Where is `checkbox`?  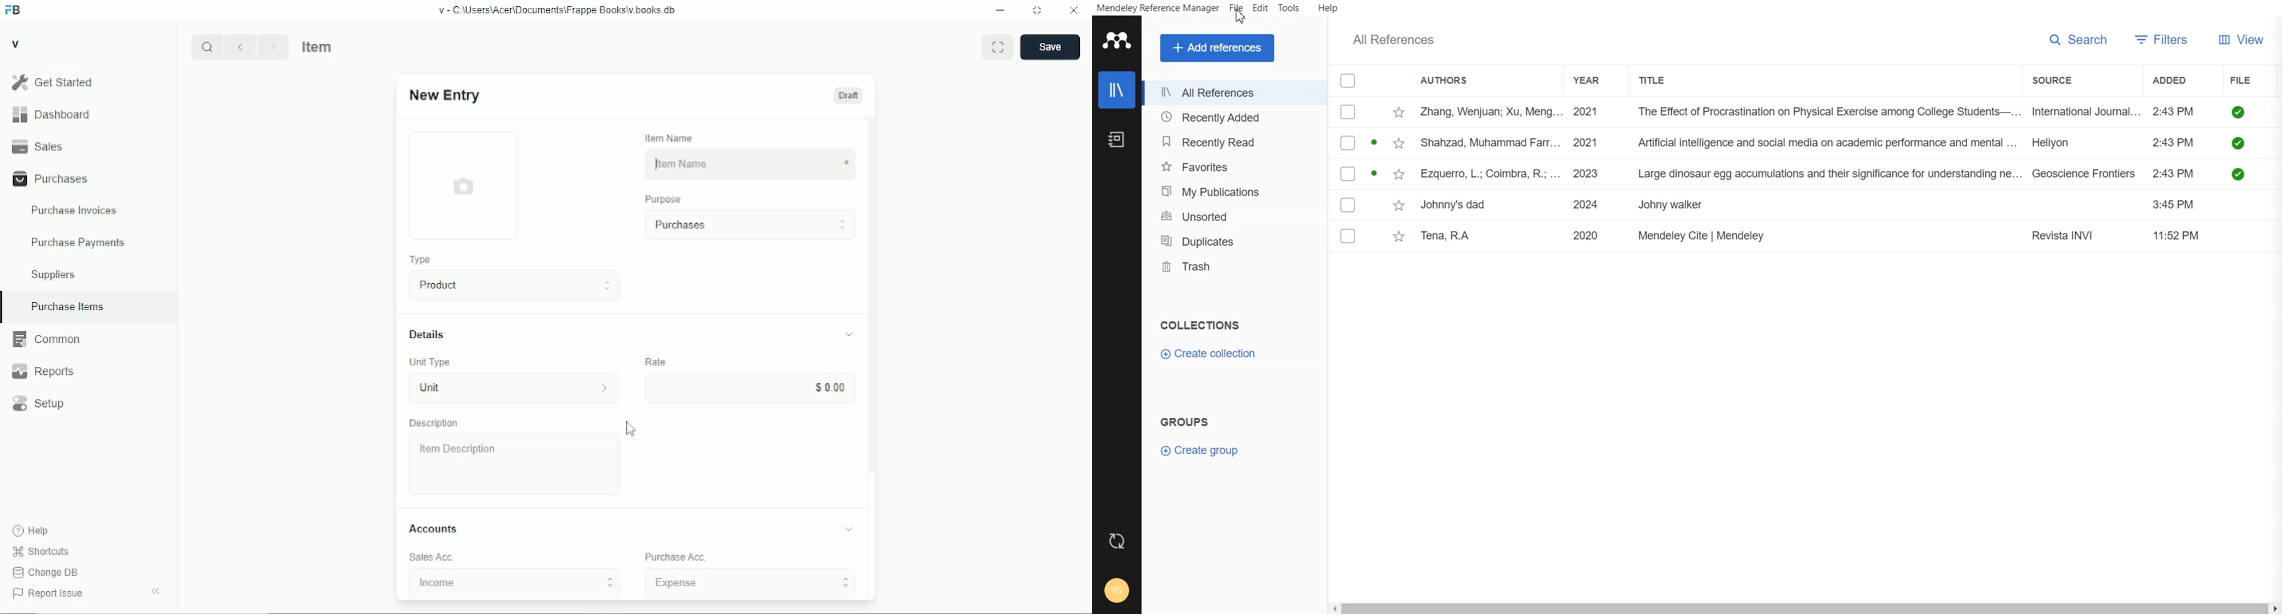 checkbox is located at coordinates (1348, 204).